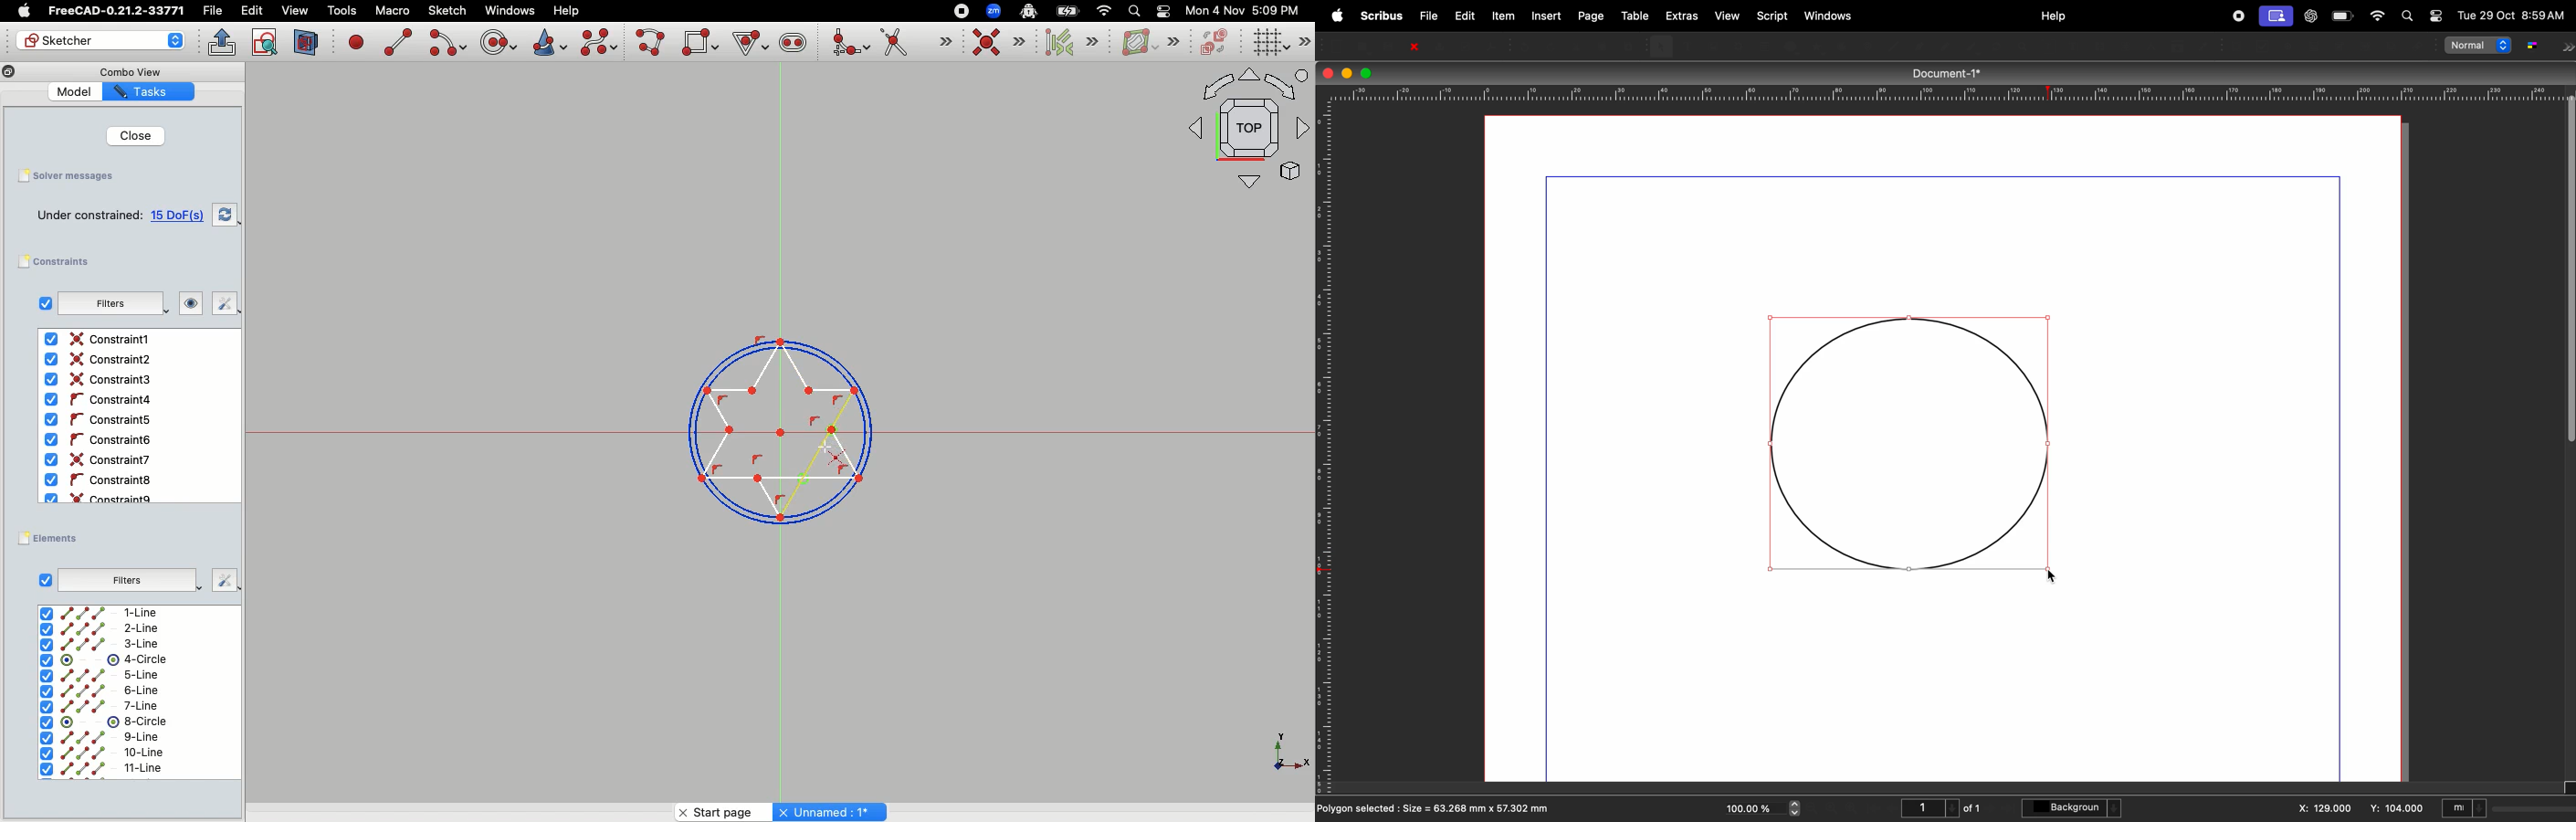  Describe the element at coordinates (1379, 16) in the screenshot. I see `scribus` at that location.